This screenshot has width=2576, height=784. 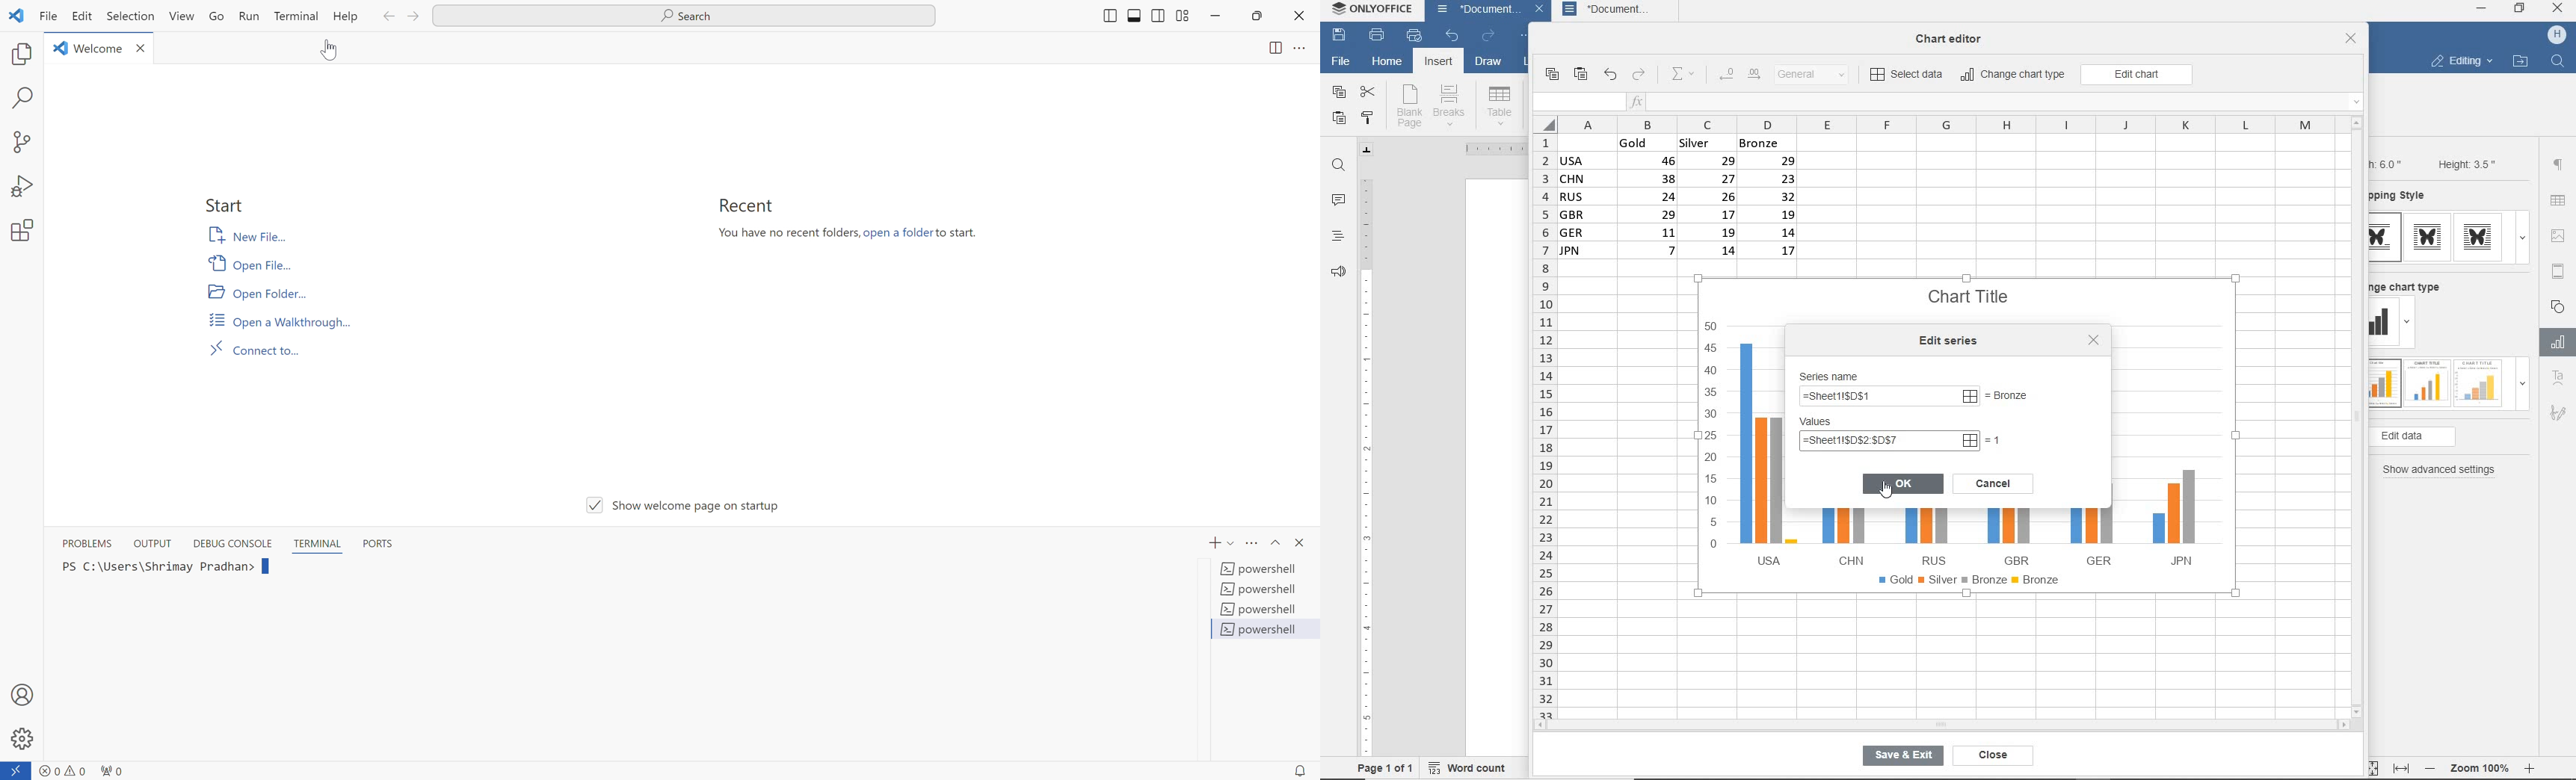 What do you see at coordinates (1997, 102) in the screenshot?
I see `insert function` at bounding box center [1997, 102].